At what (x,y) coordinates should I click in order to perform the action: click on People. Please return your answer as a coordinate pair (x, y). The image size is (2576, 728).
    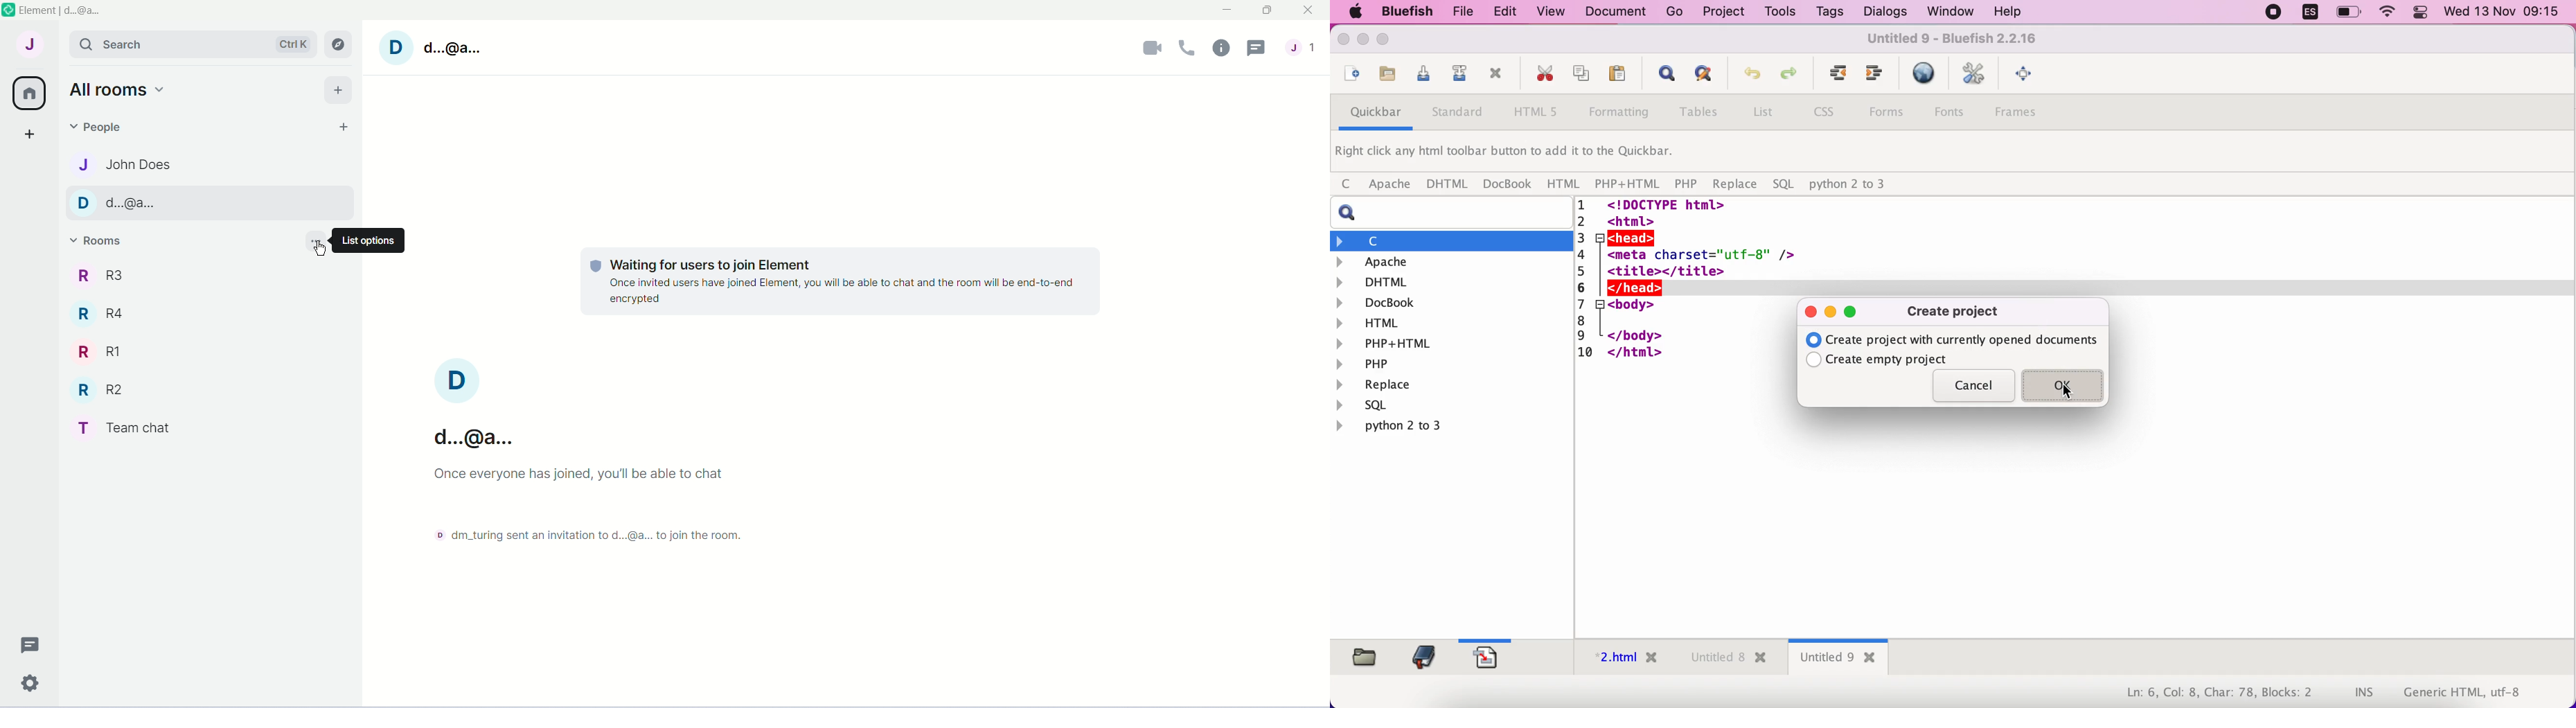
    Looking at the image, I should click on (1302, 48).